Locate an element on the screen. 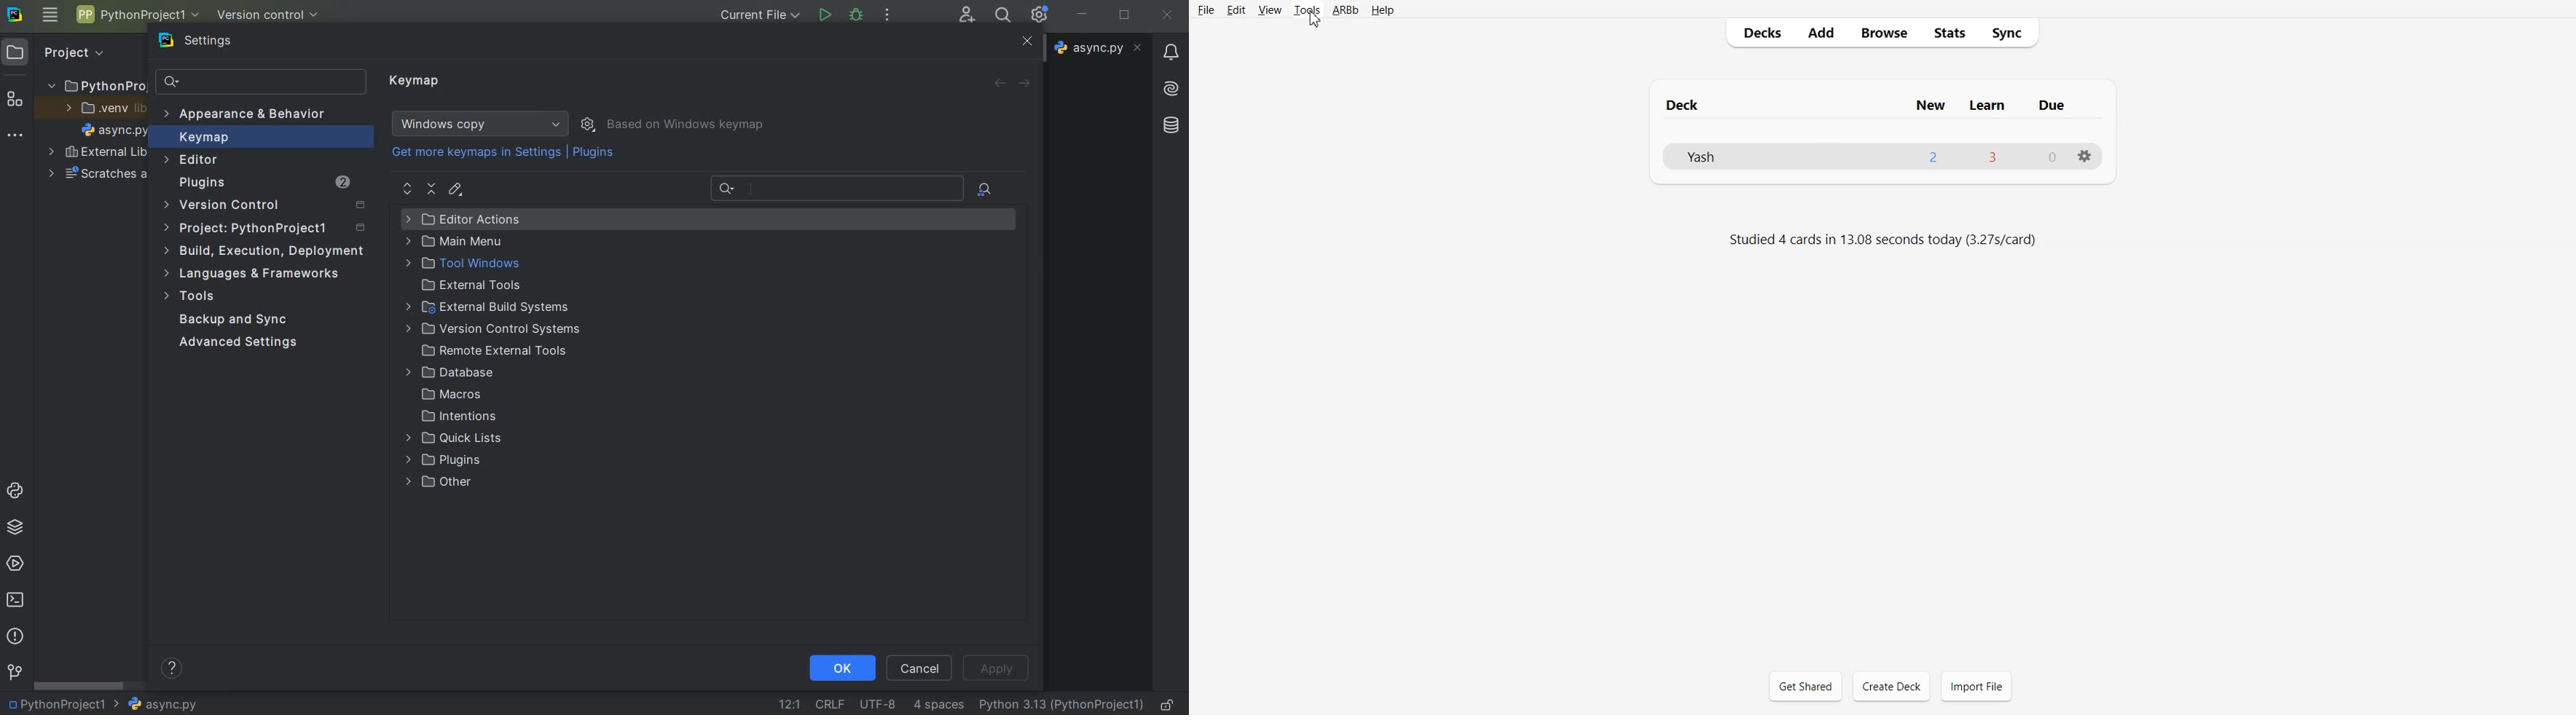 This screenshot has width=2576, height=728. Decks is located at coordinates (1759, 32).